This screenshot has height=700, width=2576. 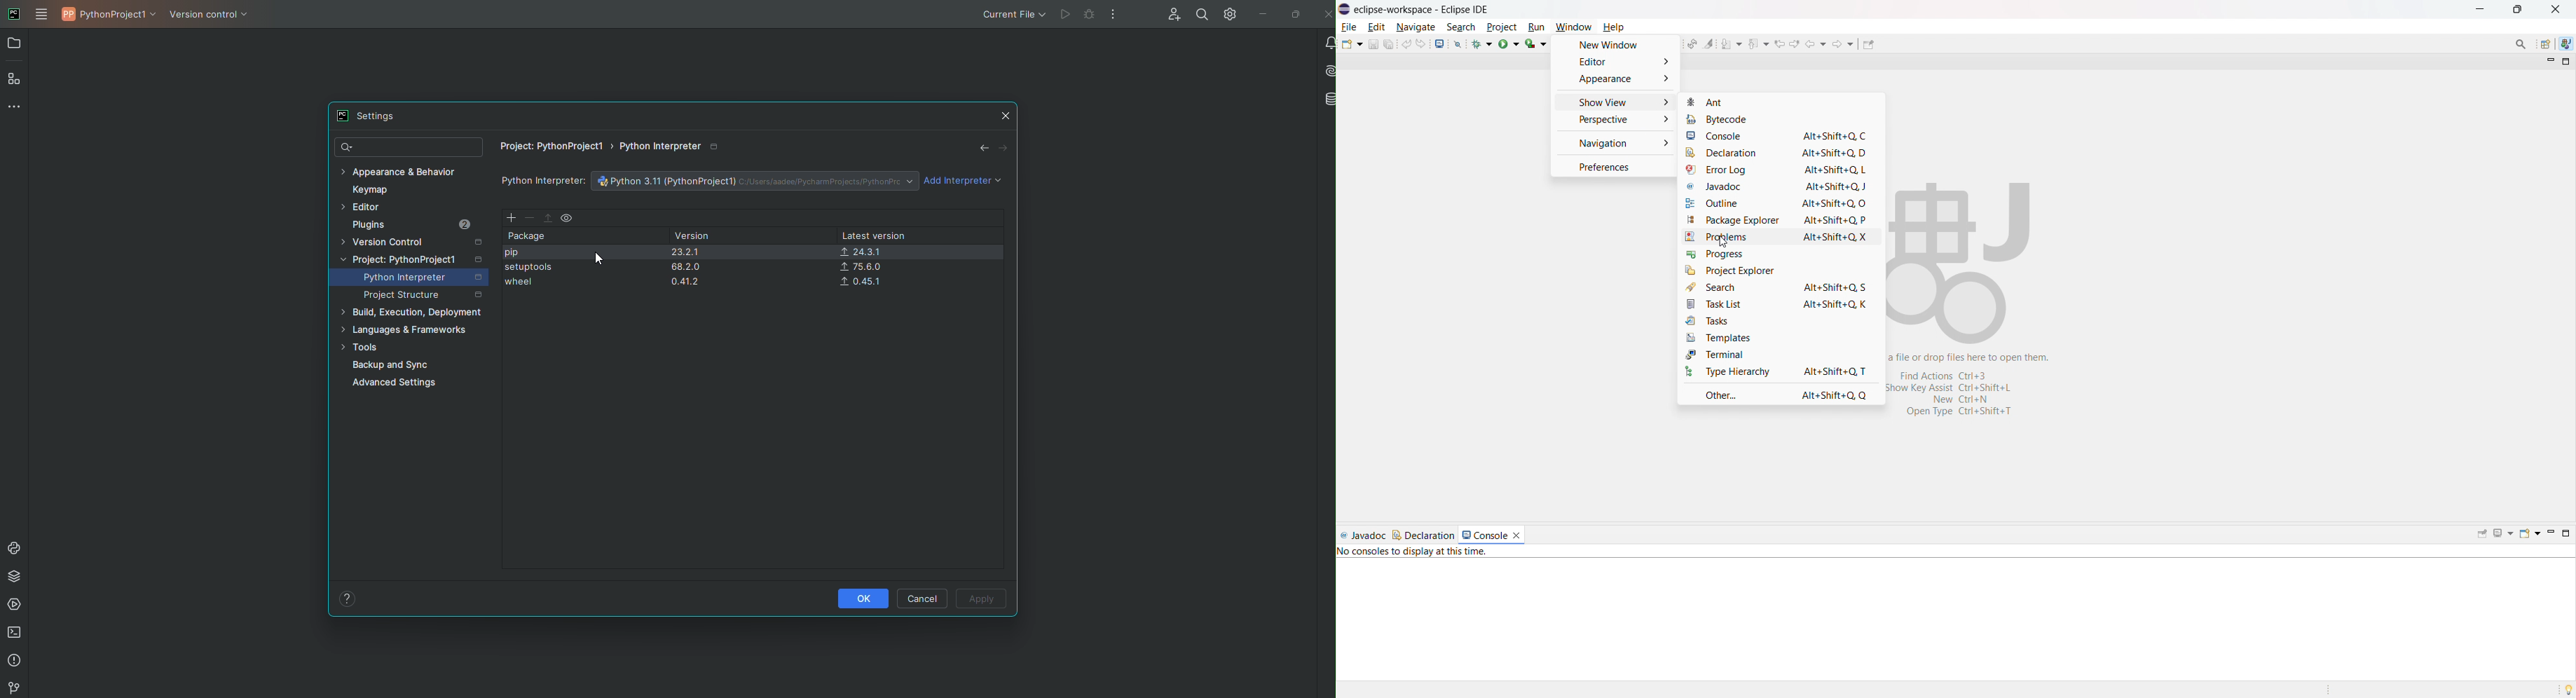 I want to click on forward, so click(x=1843, y=43).